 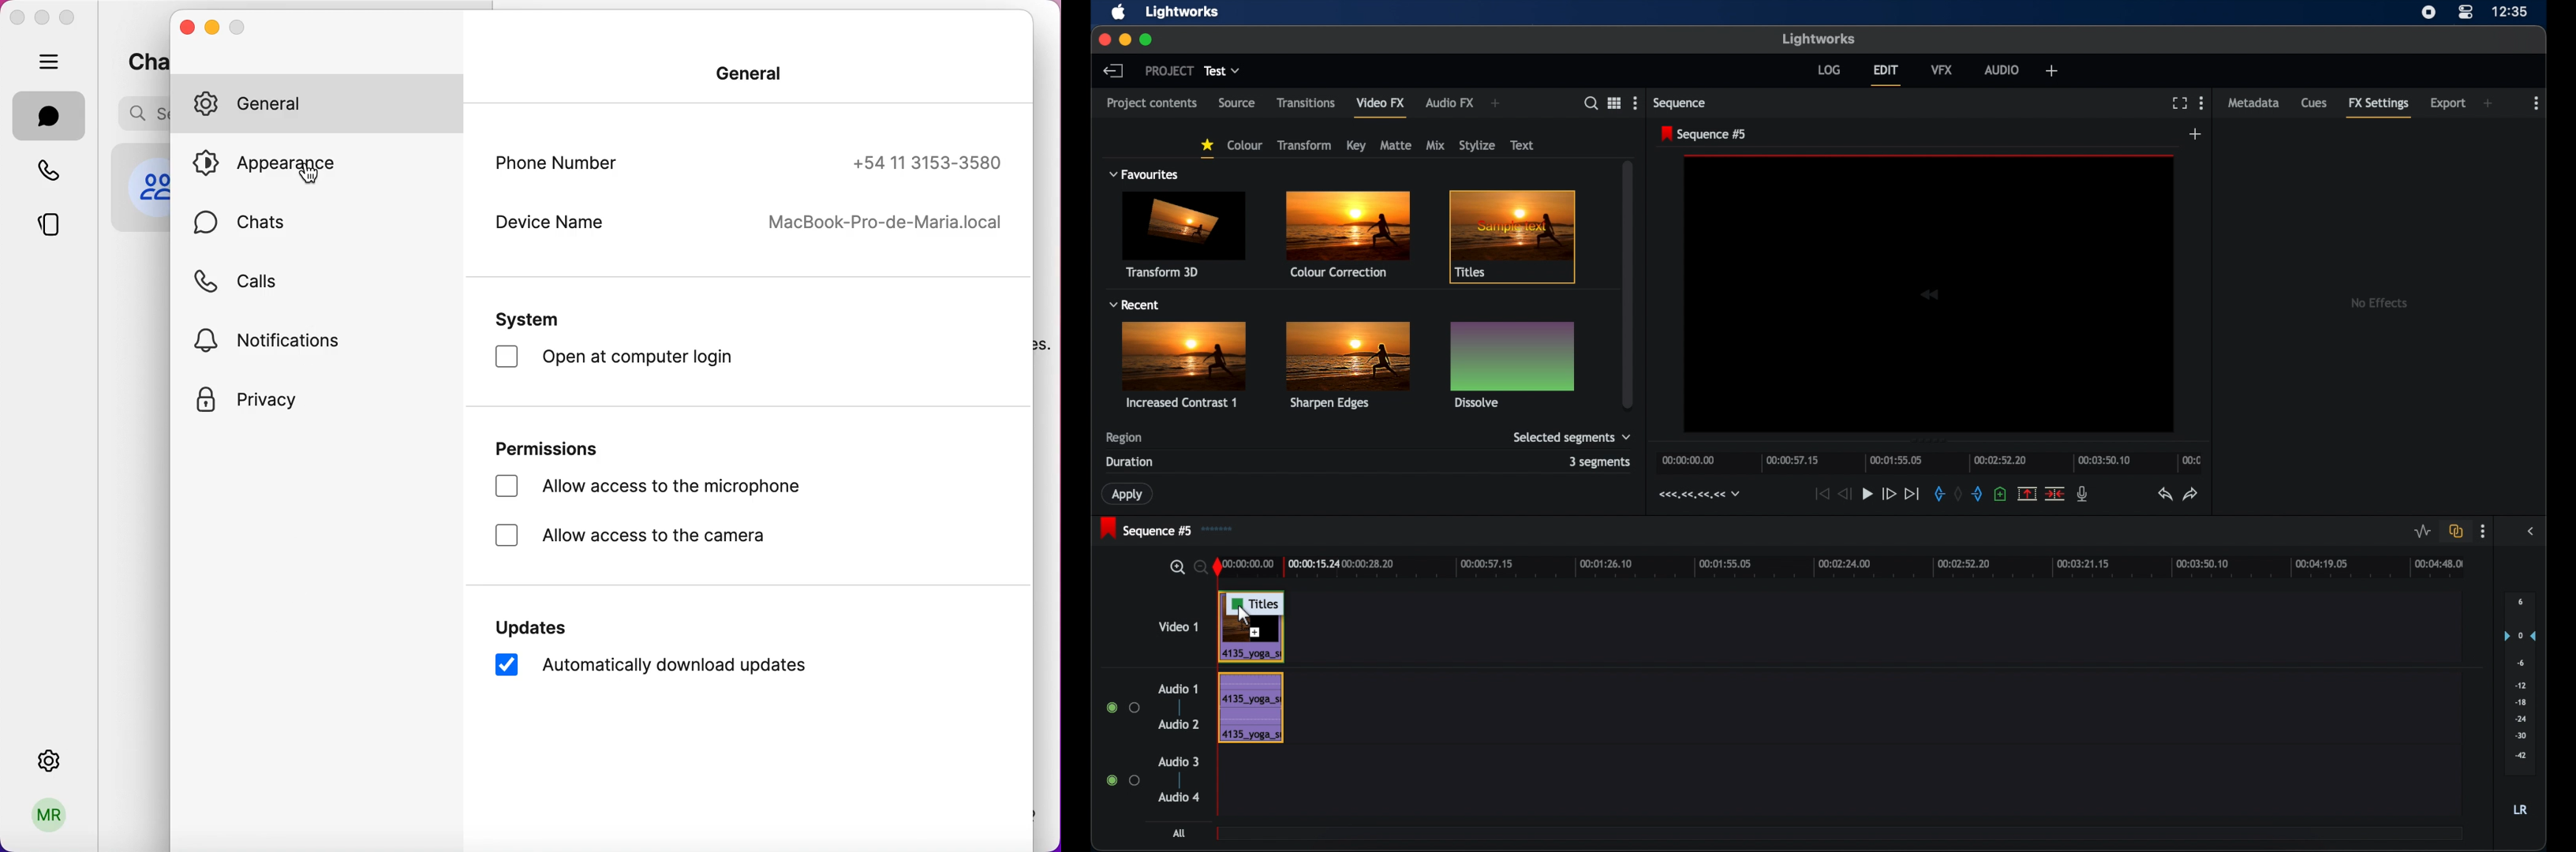 I want to click on chats, so click(x=253, y=223).